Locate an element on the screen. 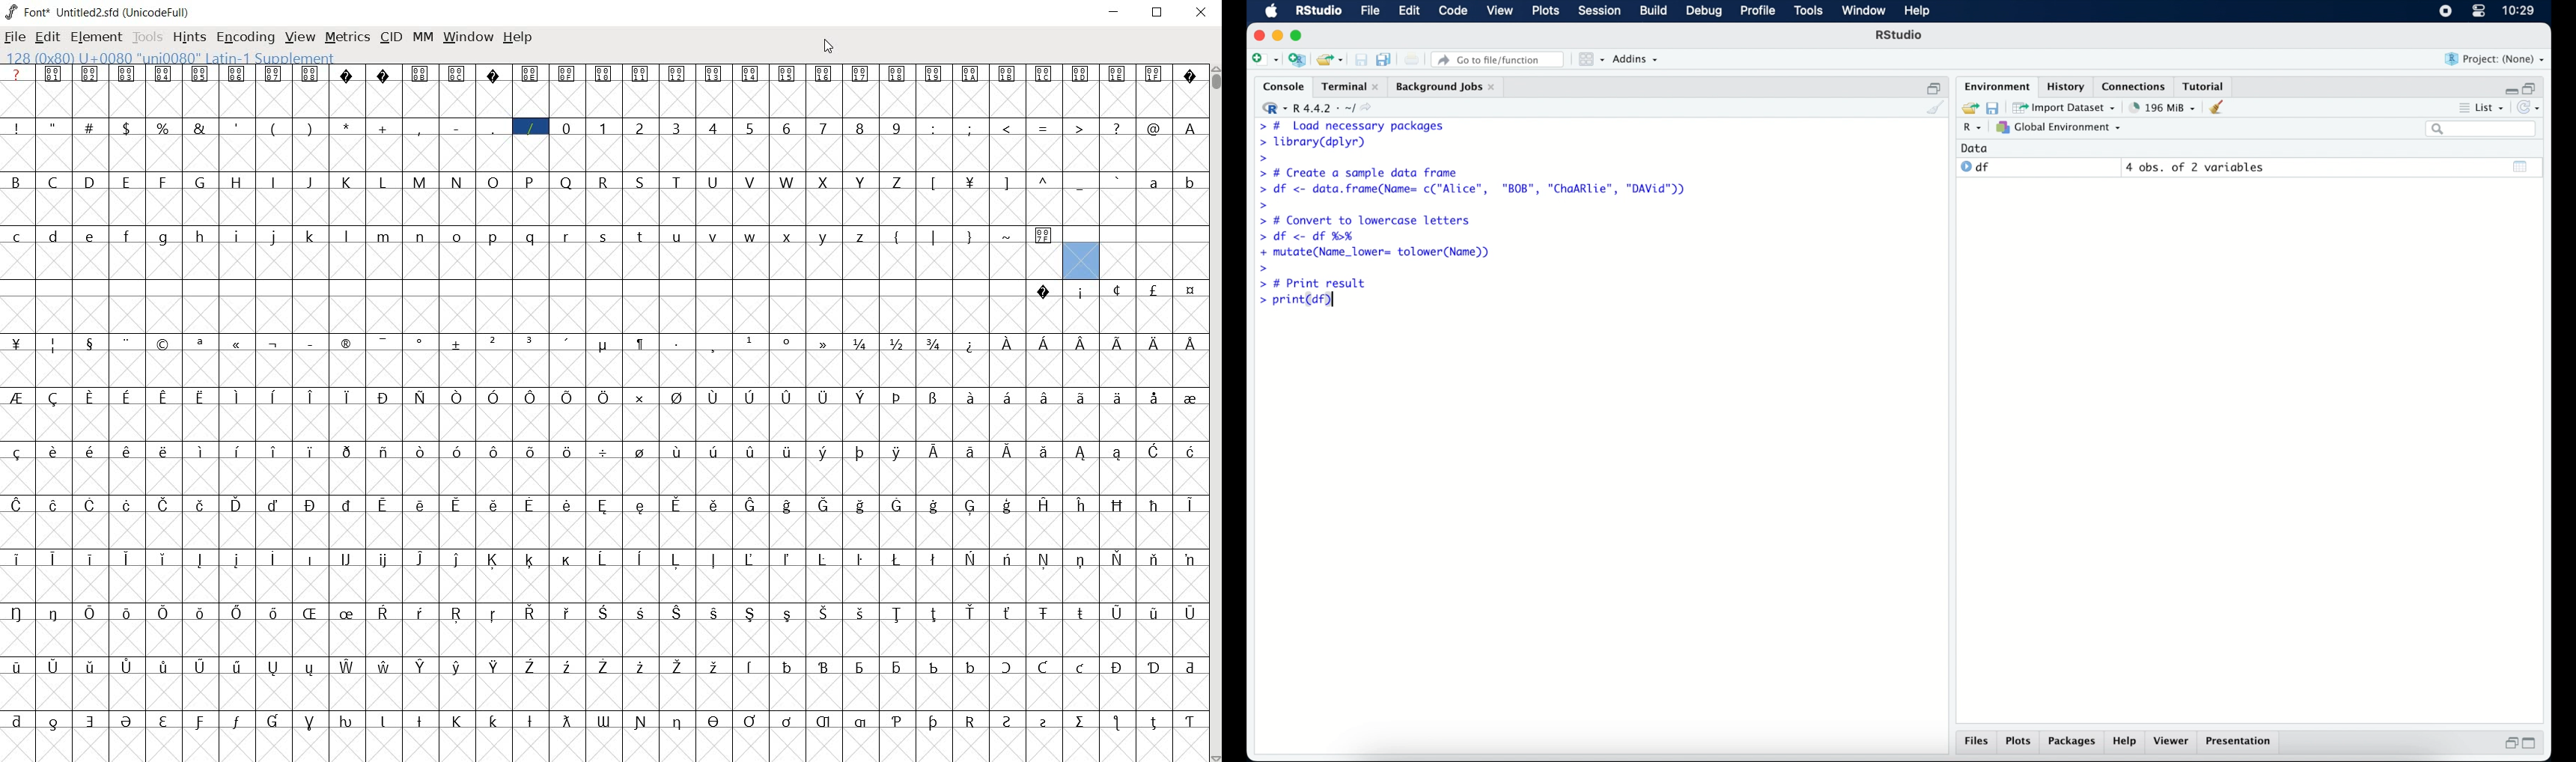 The image size is (2576, 784). glyph is located at coordinates (1154, 559).